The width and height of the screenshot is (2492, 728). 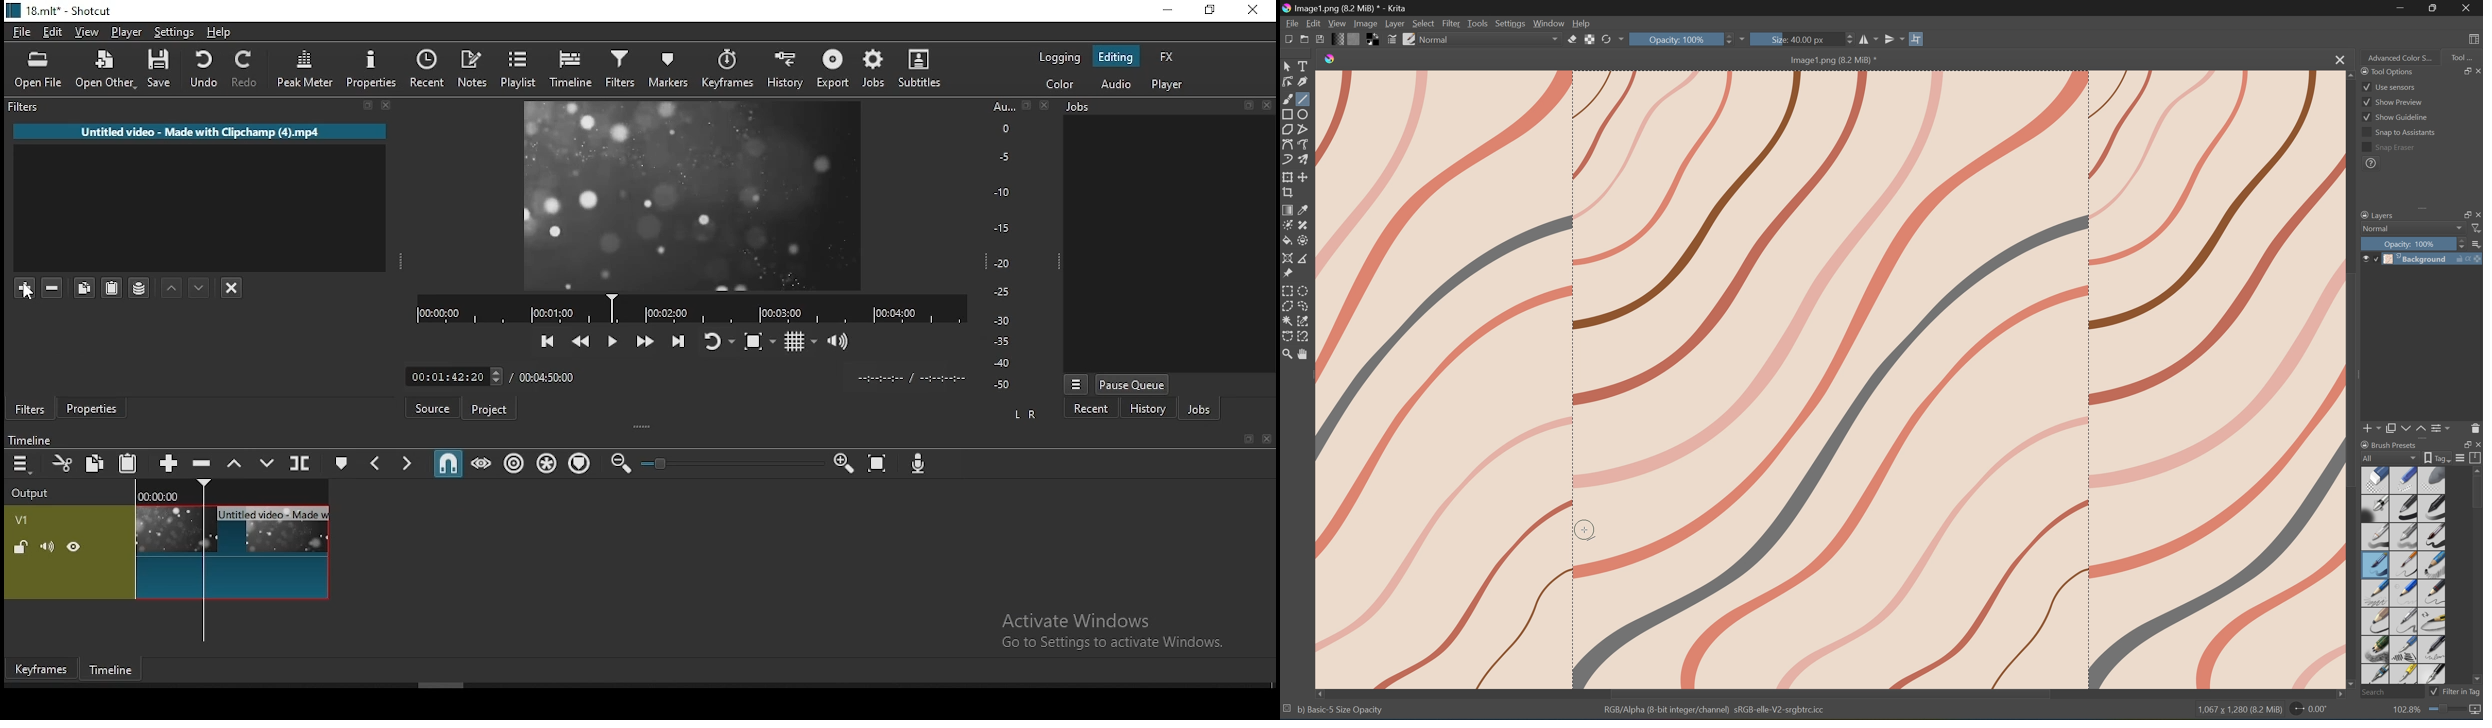 I want to click on 102.8%, so click(x=2405, y=710).